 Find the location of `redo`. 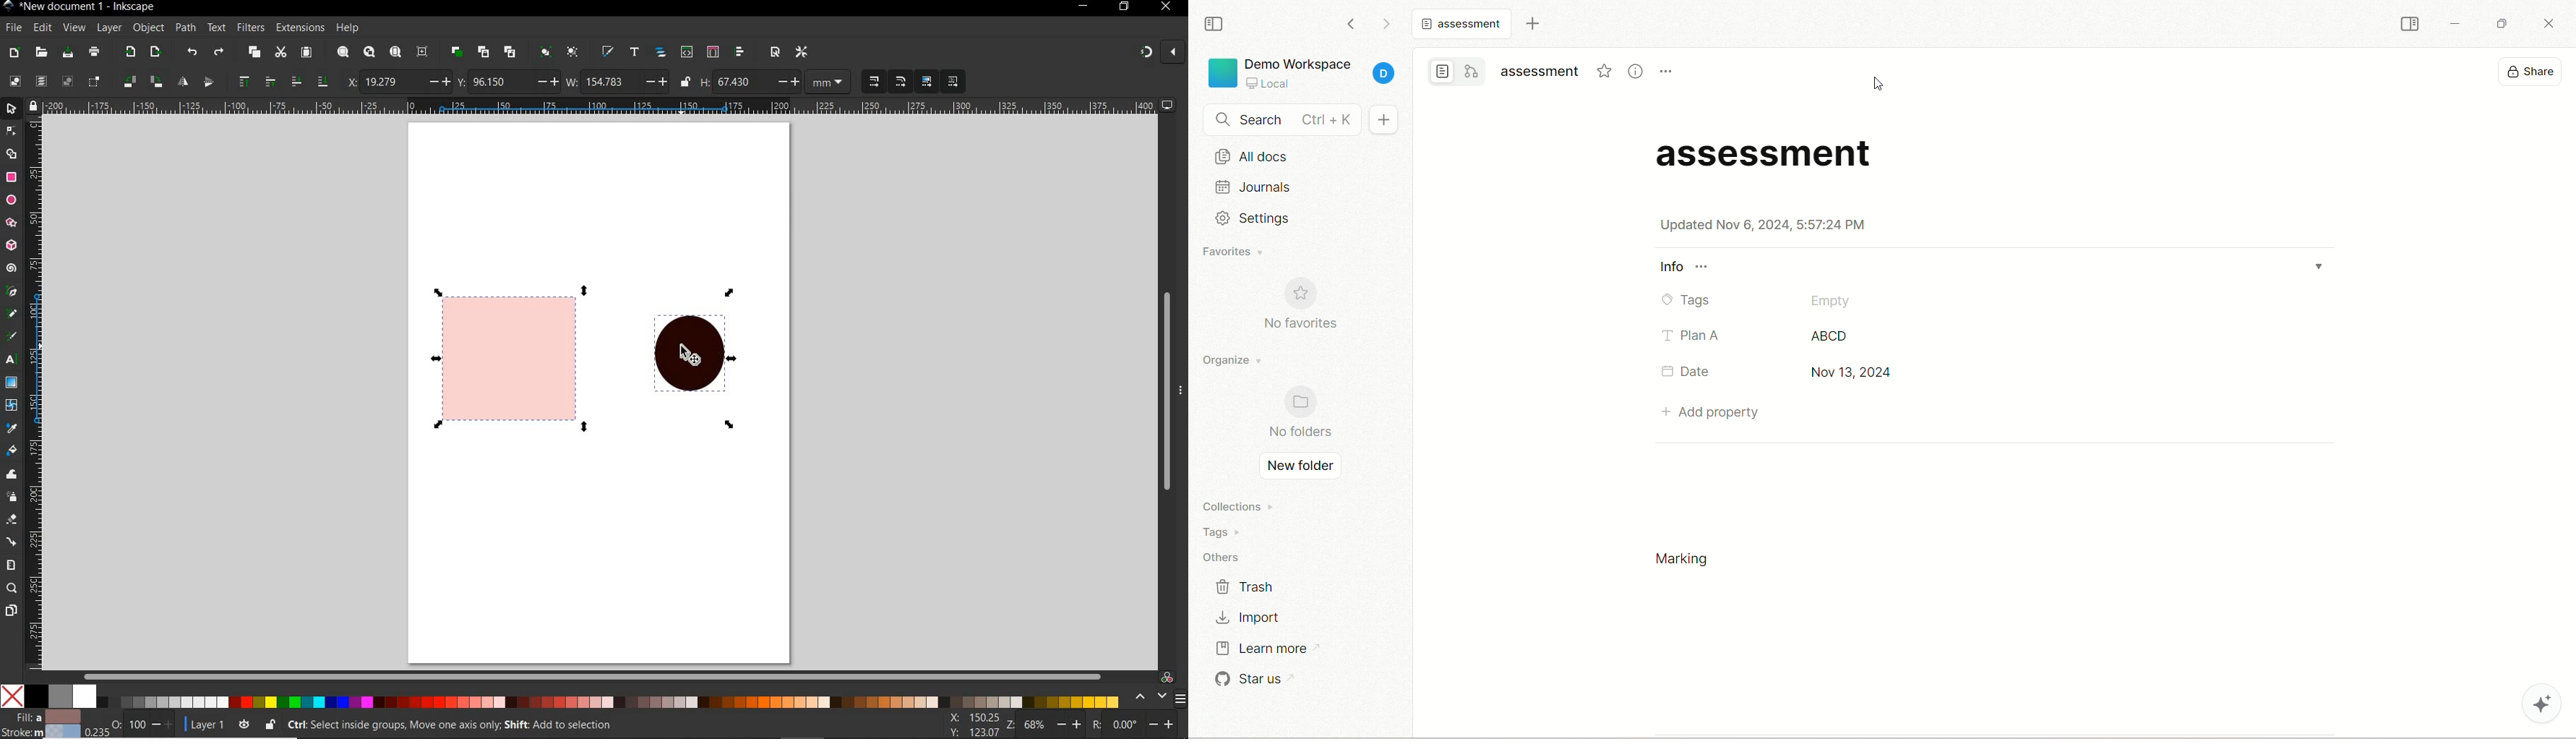

redo is located at coordinates (219, 52).